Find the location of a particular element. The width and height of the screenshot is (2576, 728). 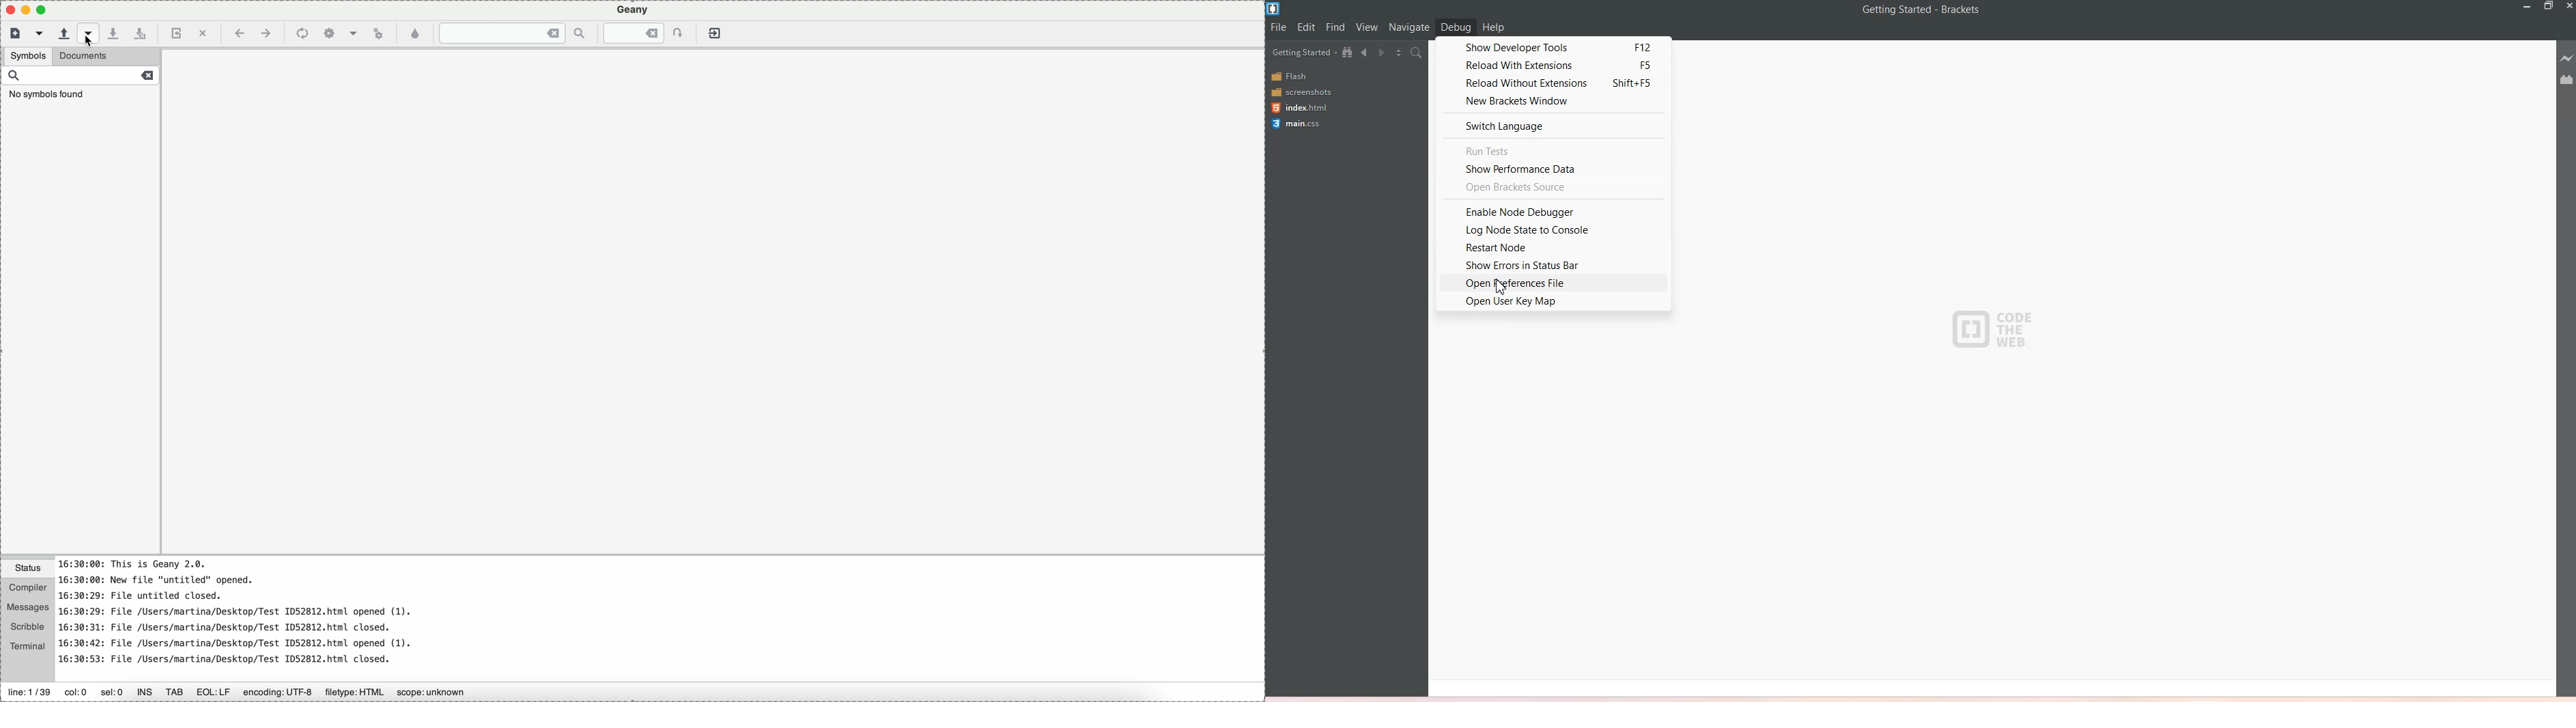

Debug is located at coordinates (1456, 27).